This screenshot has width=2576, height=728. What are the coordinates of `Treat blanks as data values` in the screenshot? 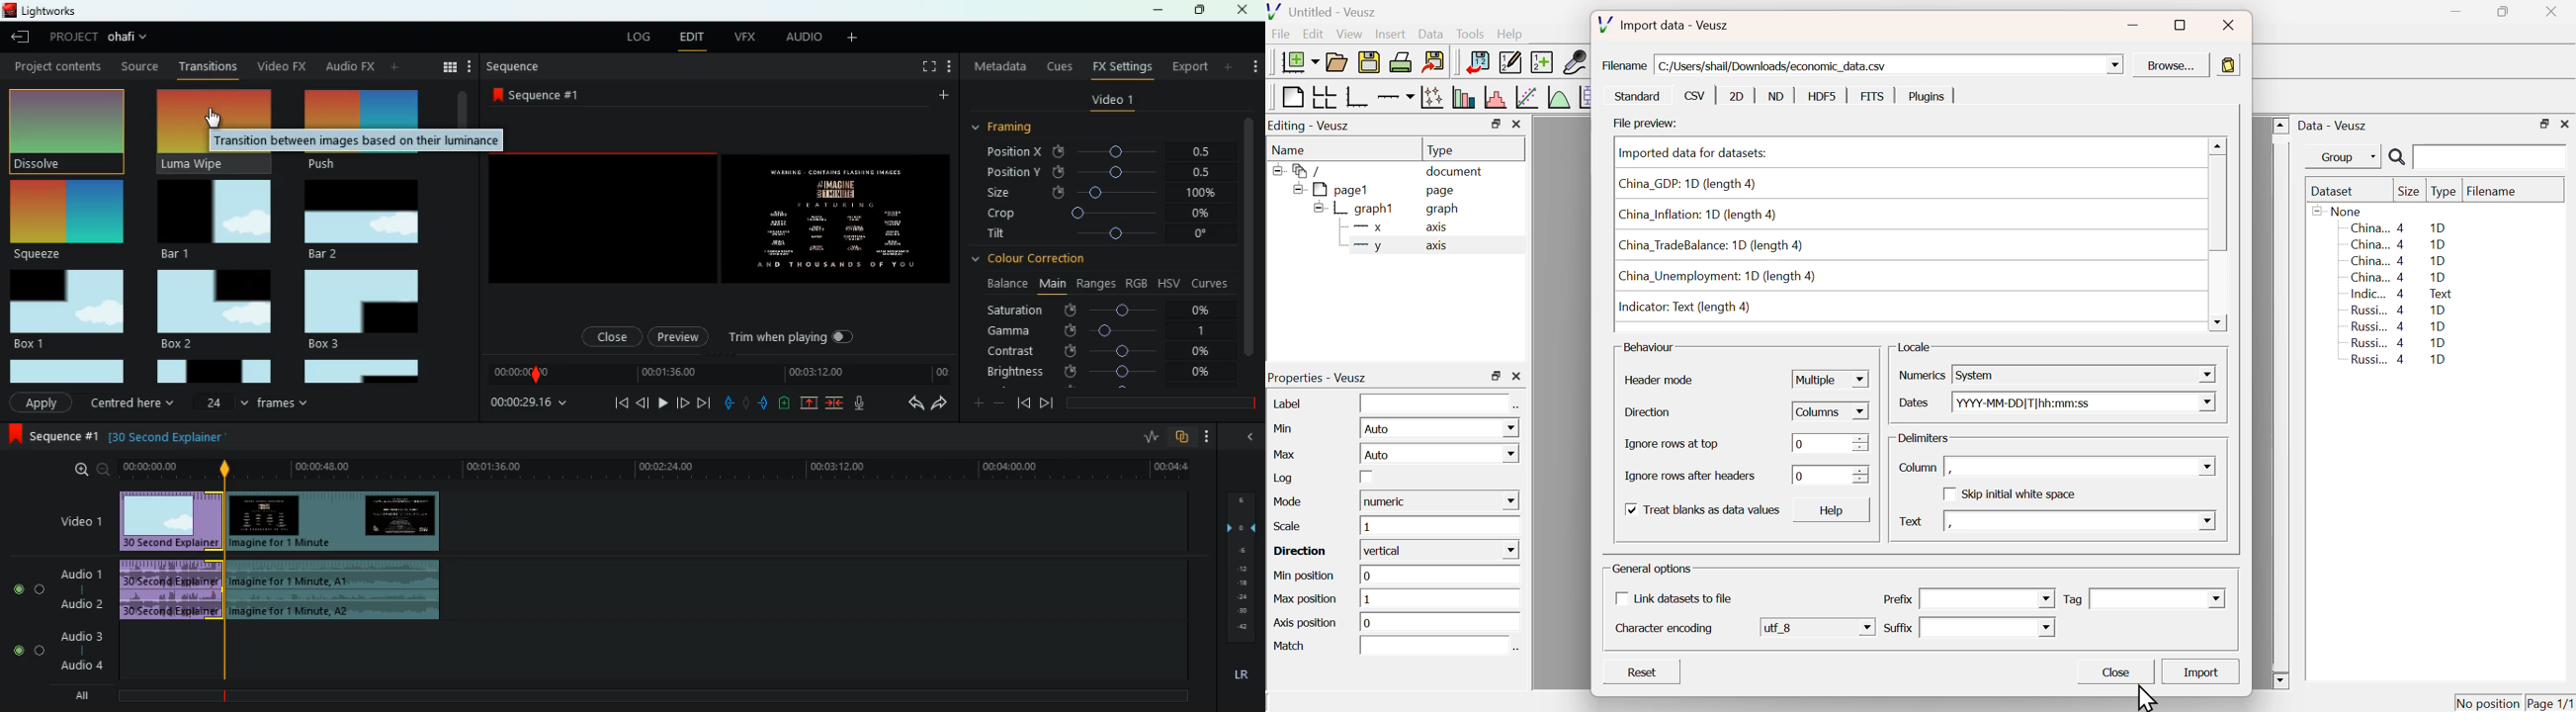 It's located at (1713, 510).